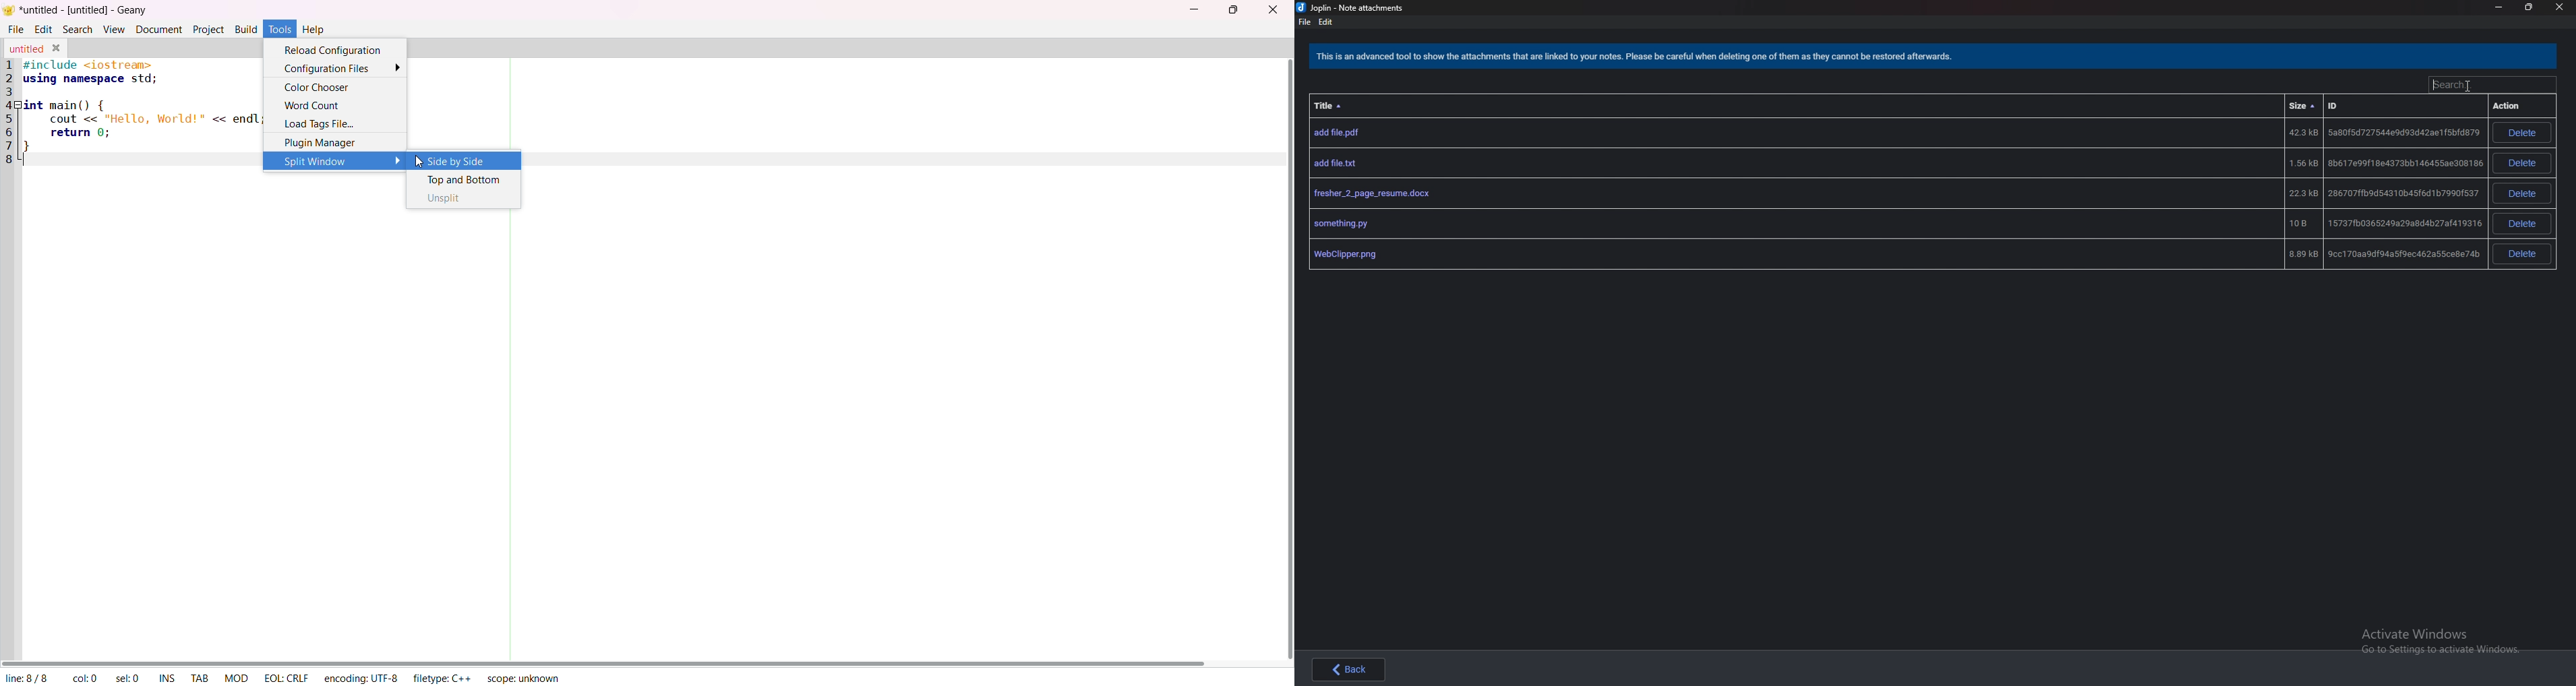  What do you see at coordinates (1893, 254) in the screenshot?
I see `attachment` at bounding box center [1893, 254].